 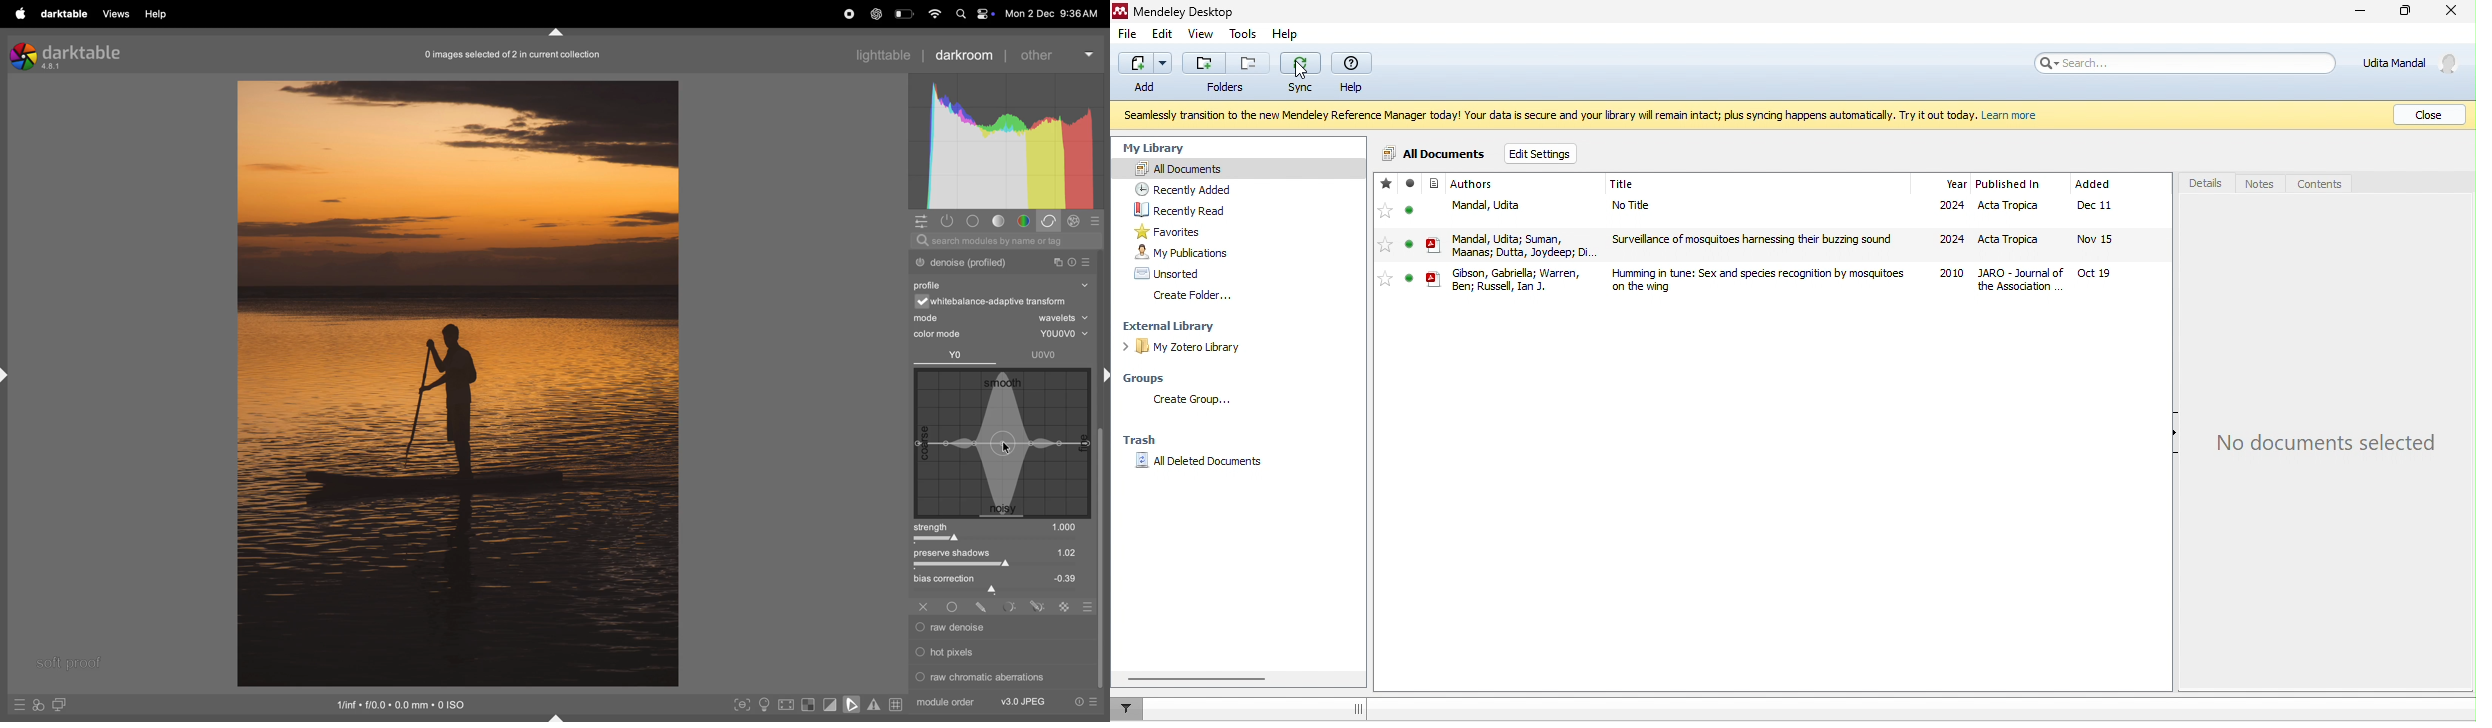 What do you see at coordinates (1001, 443) in the screenshot?
I see `noise graph` at bounding box center [1001, 443].